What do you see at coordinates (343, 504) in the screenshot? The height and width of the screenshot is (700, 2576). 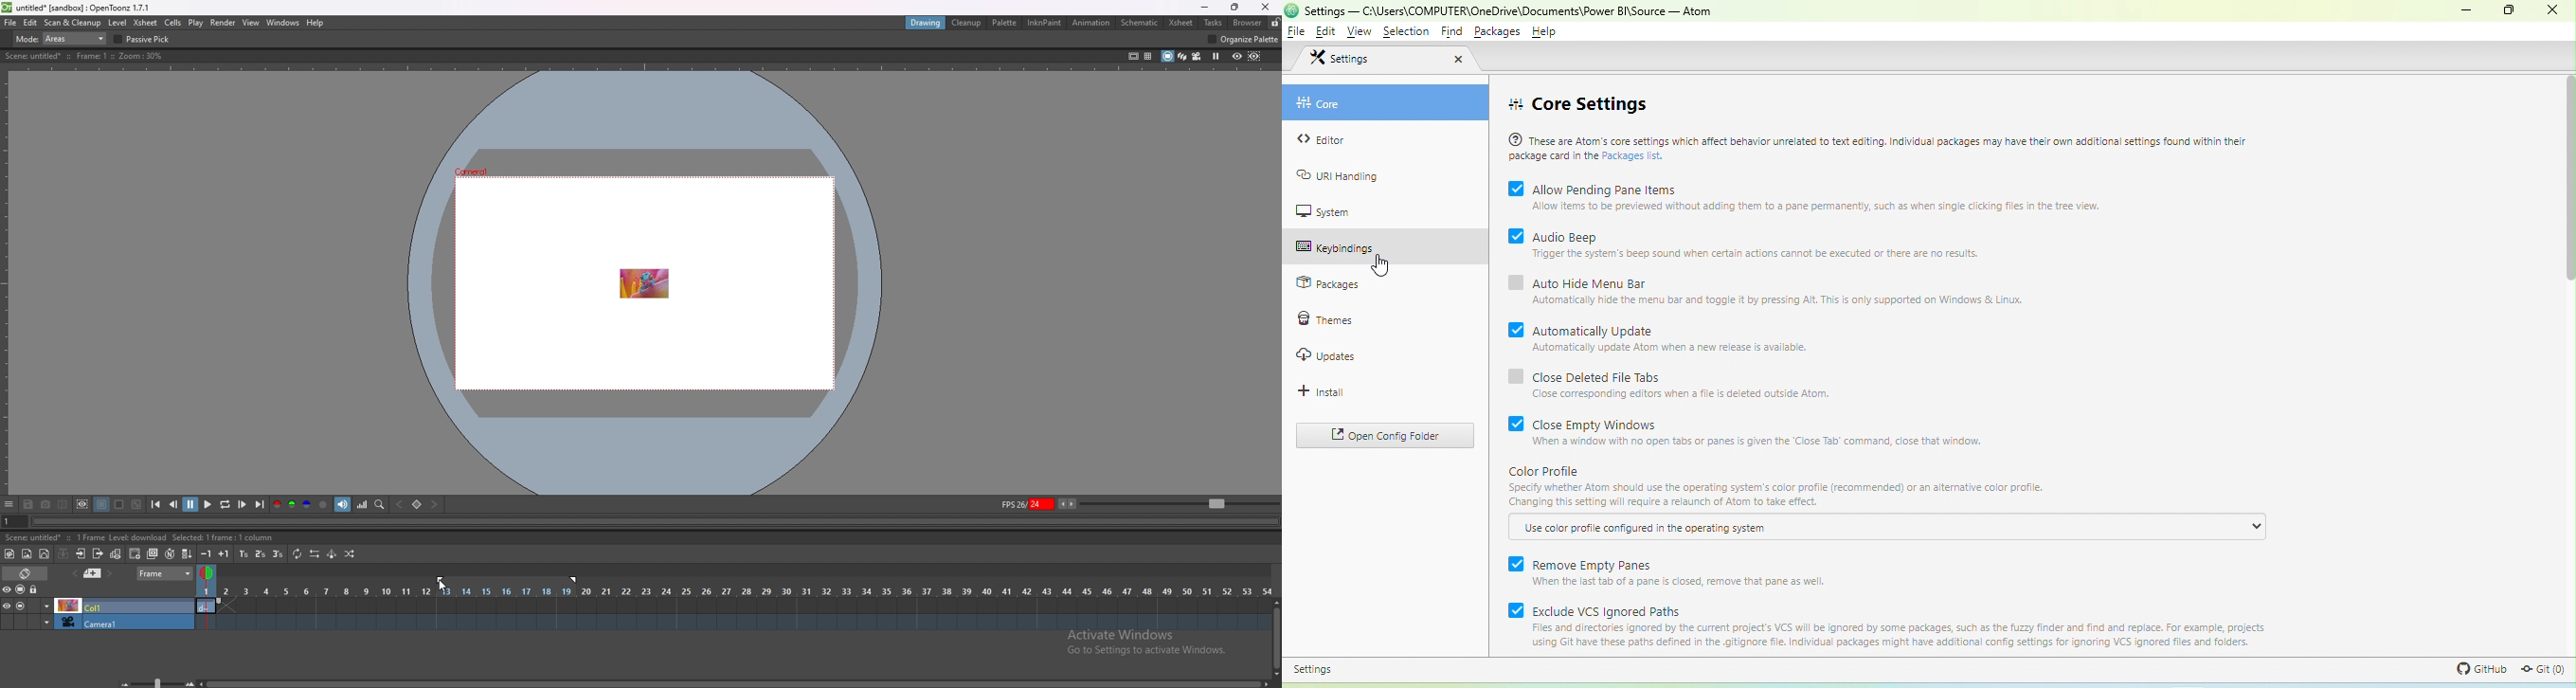 I see `soundtrack` at bounding box center [343, 504].